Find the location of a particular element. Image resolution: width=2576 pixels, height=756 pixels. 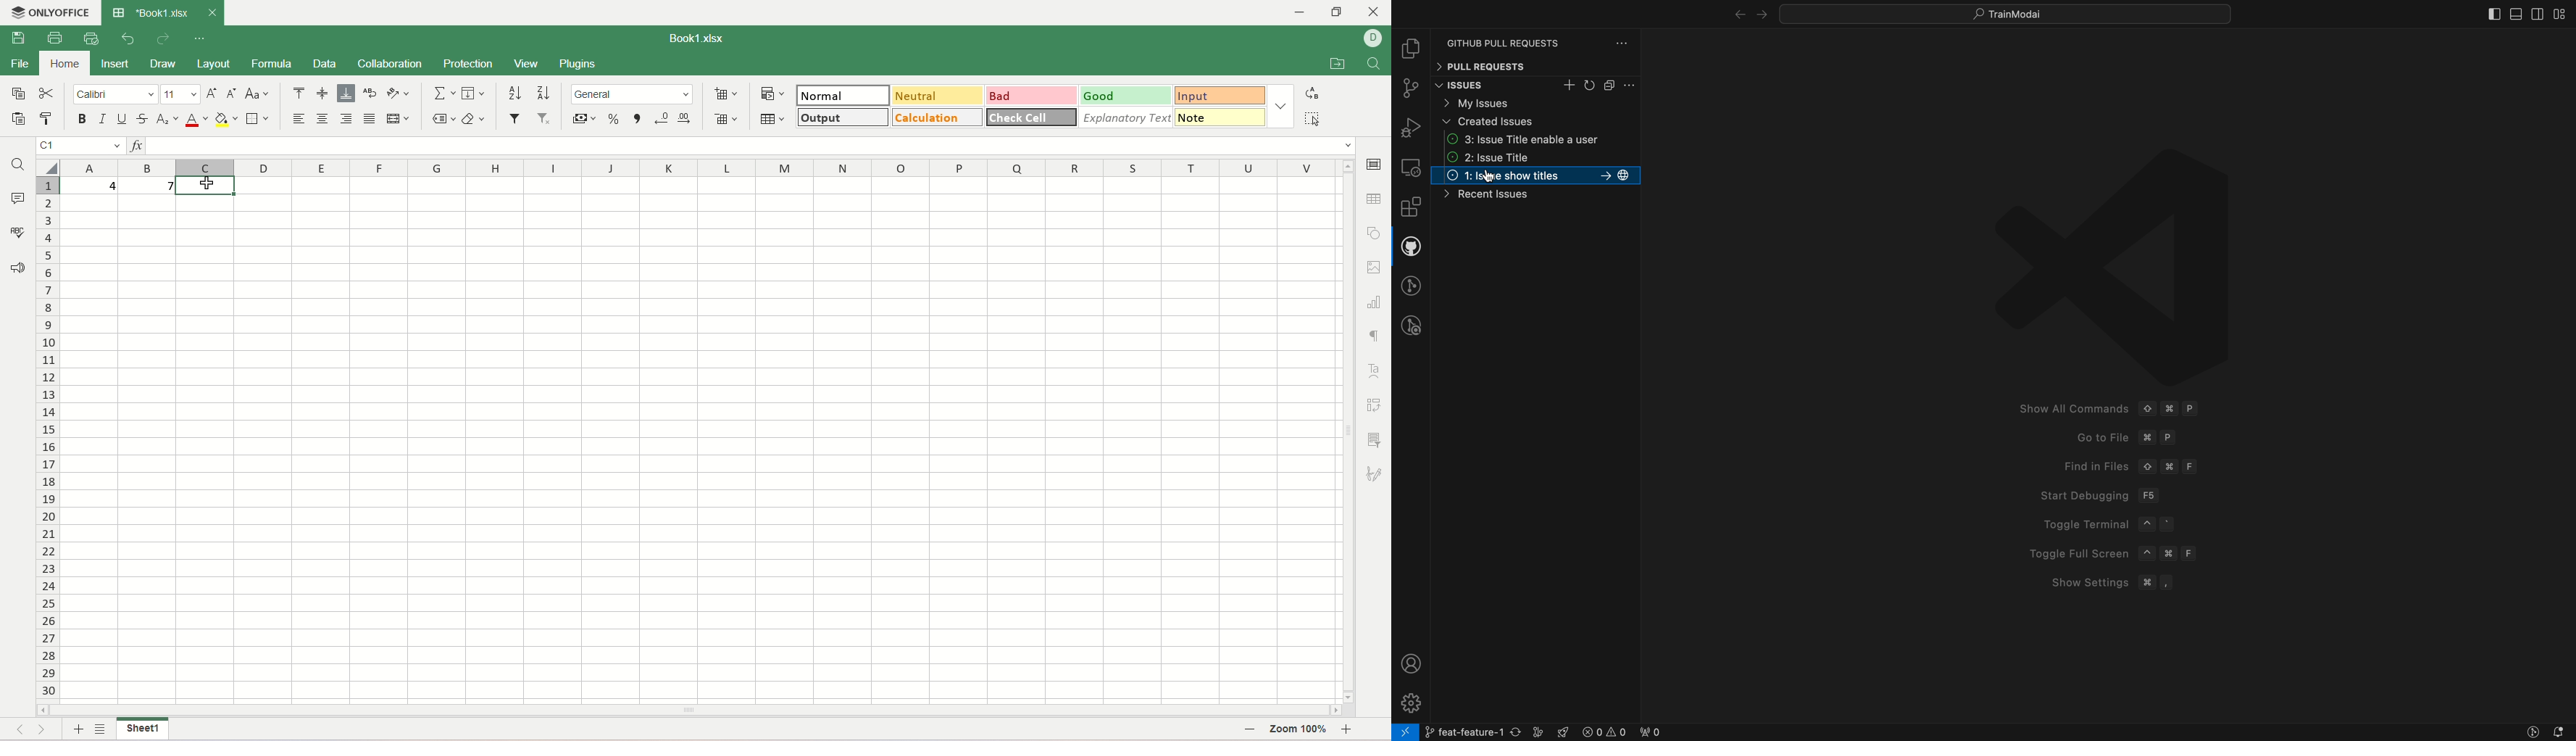

paste is located at coordinates (20, 120).